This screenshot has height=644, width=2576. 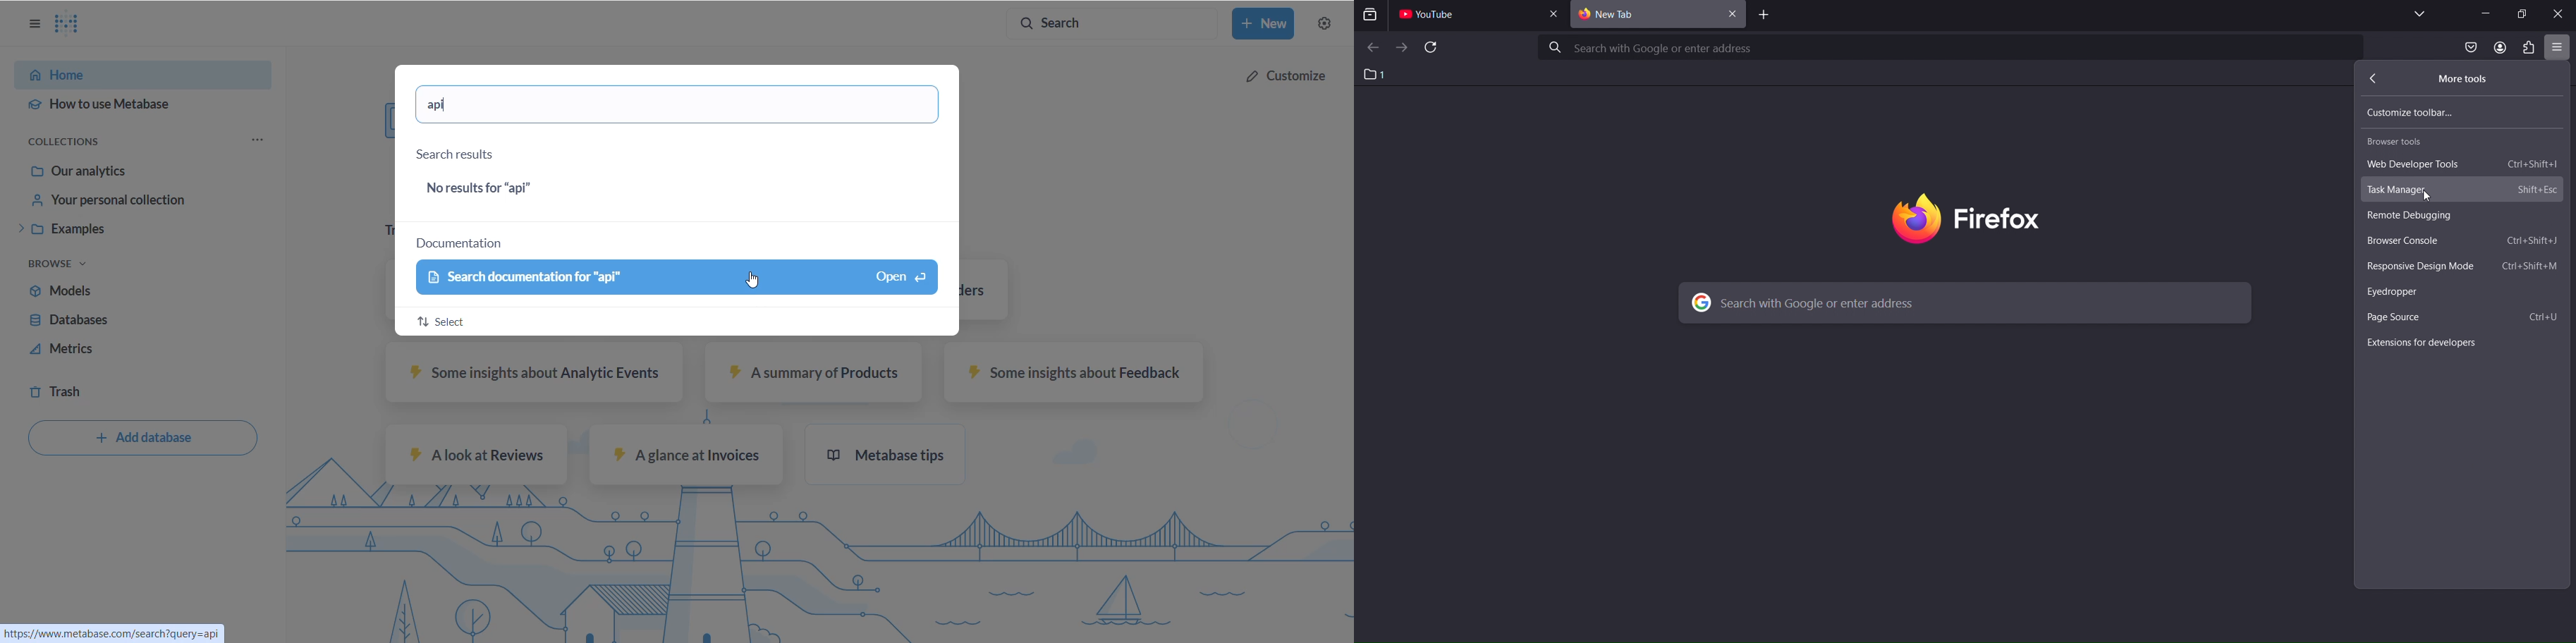 I want to click on metabase tips, so click(x=886, y=457).